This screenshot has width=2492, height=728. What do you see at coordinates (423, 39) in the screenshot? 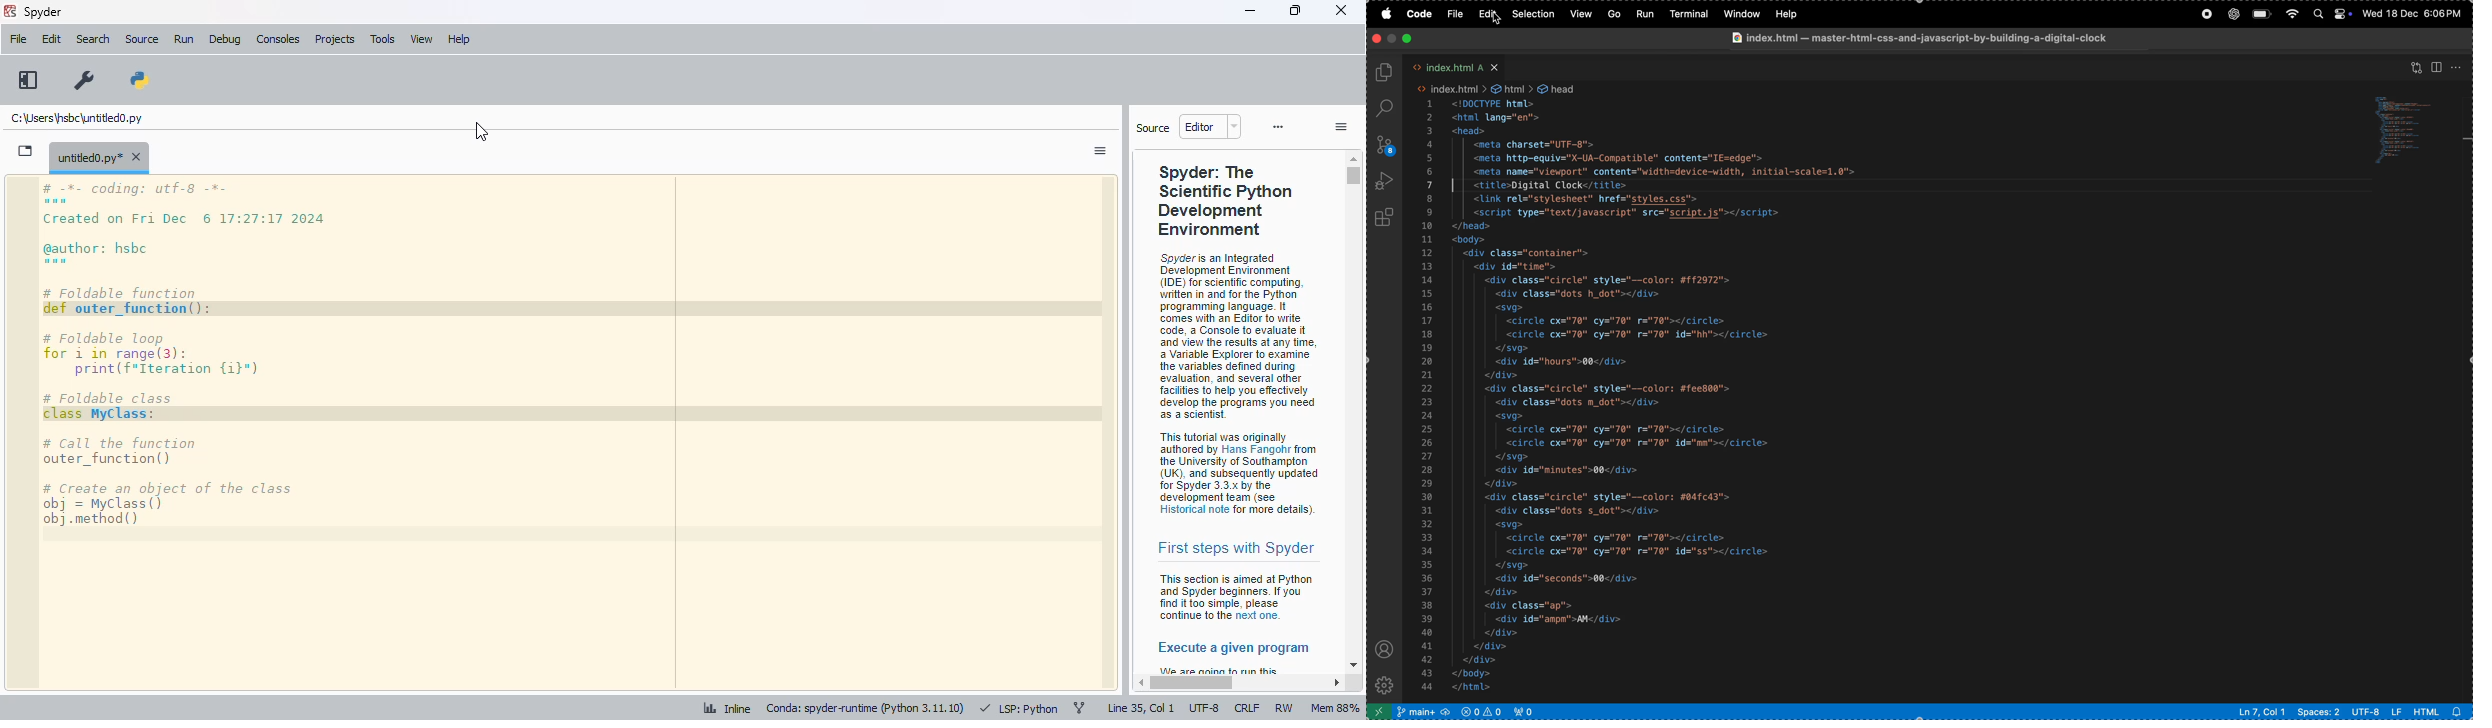
I see `view` at bounding box center [423, 39].